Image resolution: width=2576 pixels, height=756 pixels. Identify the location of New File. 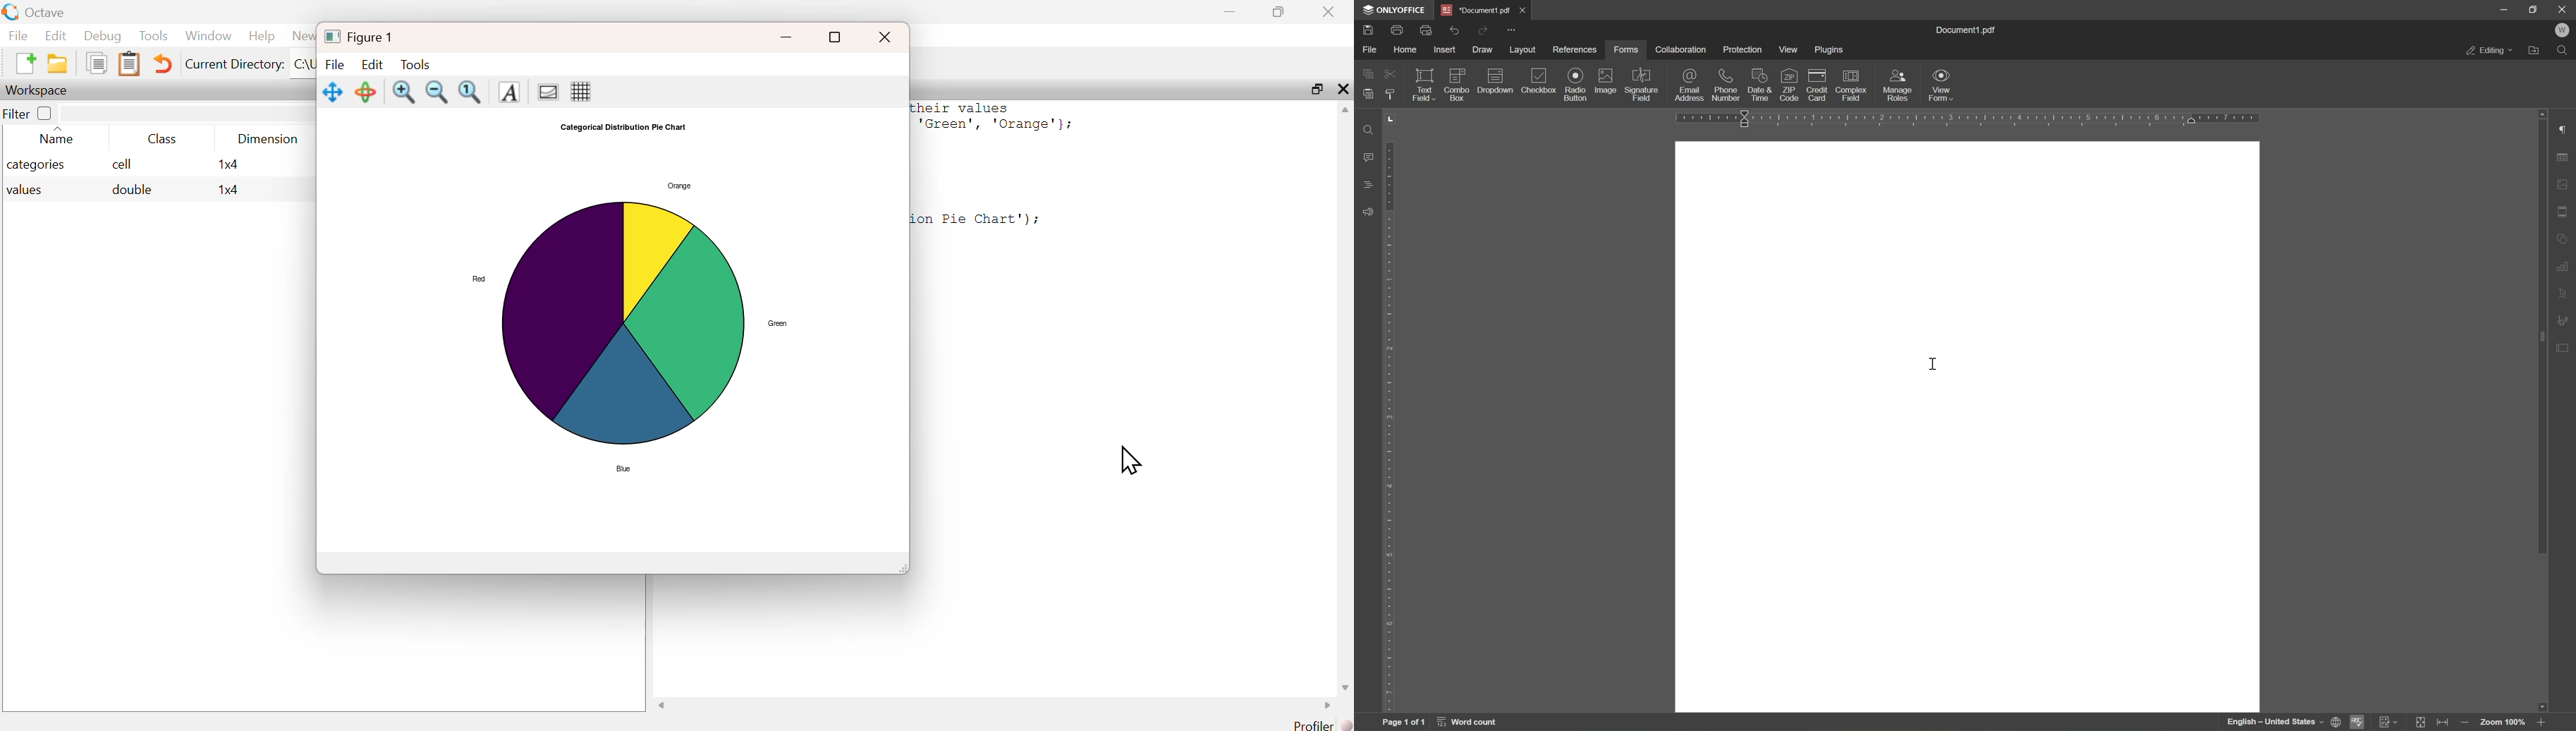
(26, 64).